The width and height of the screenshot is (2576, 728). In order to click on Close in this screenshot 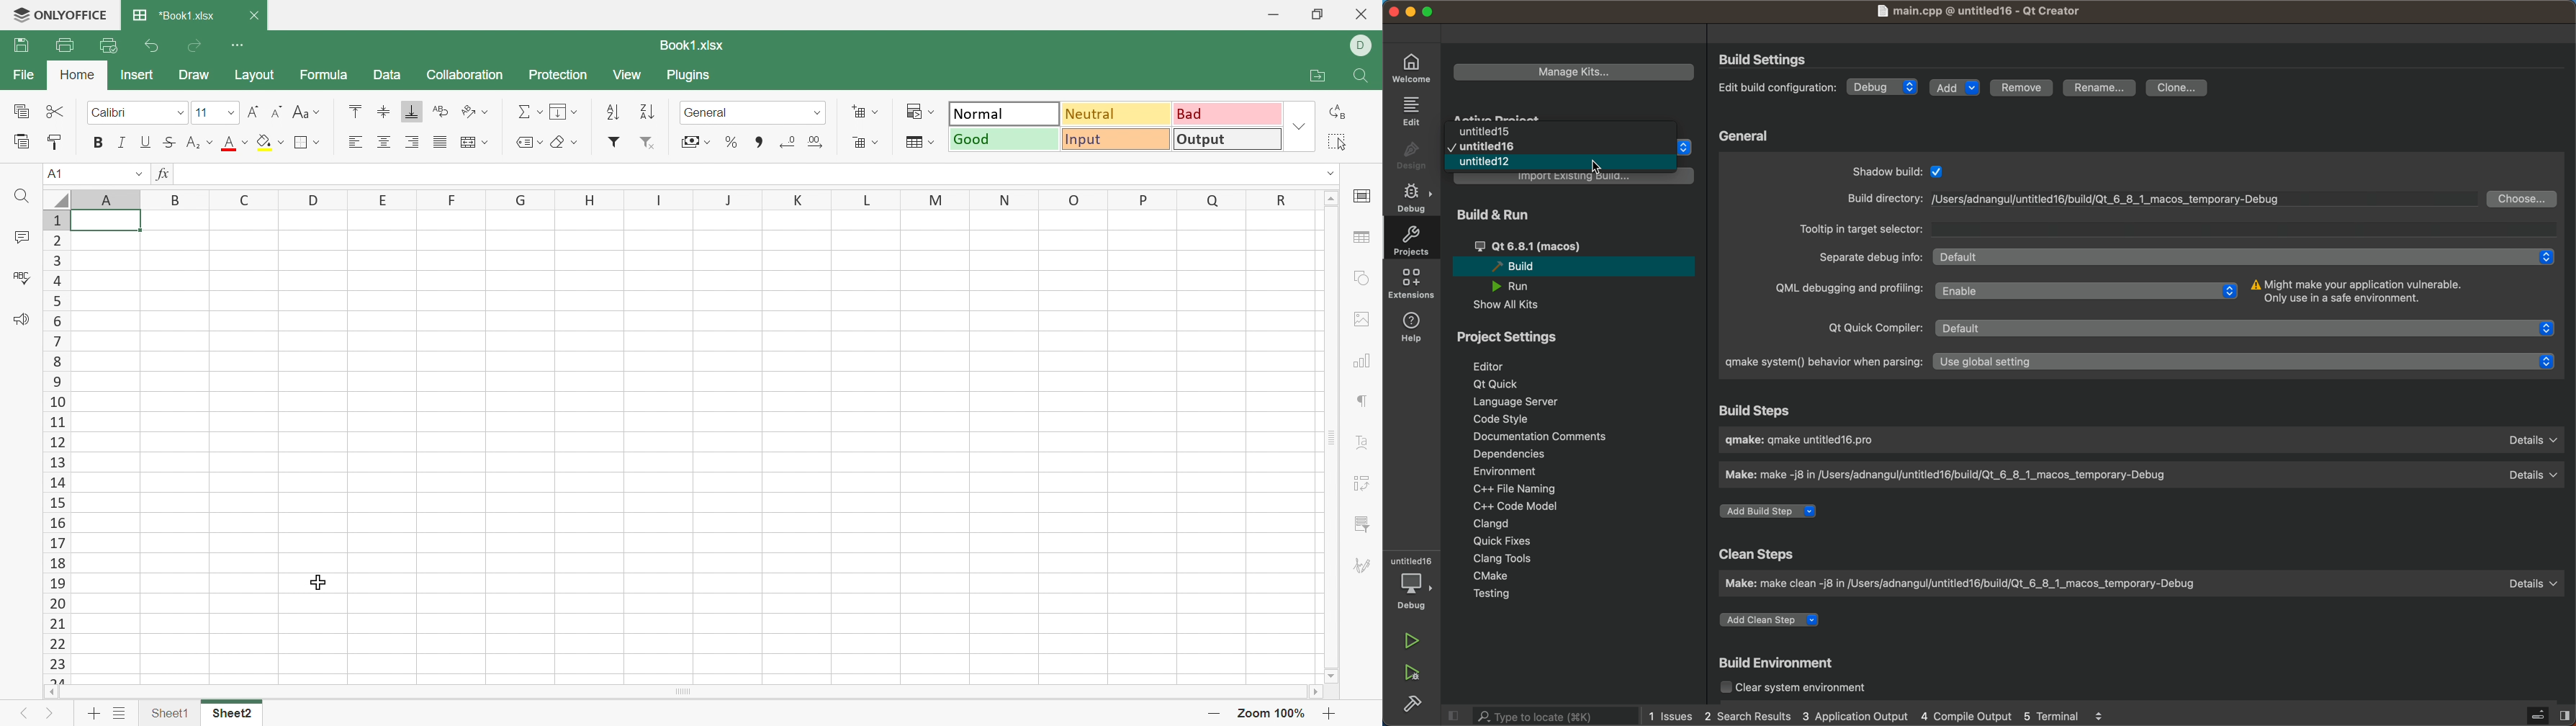, I will do `click(257, 17)`.